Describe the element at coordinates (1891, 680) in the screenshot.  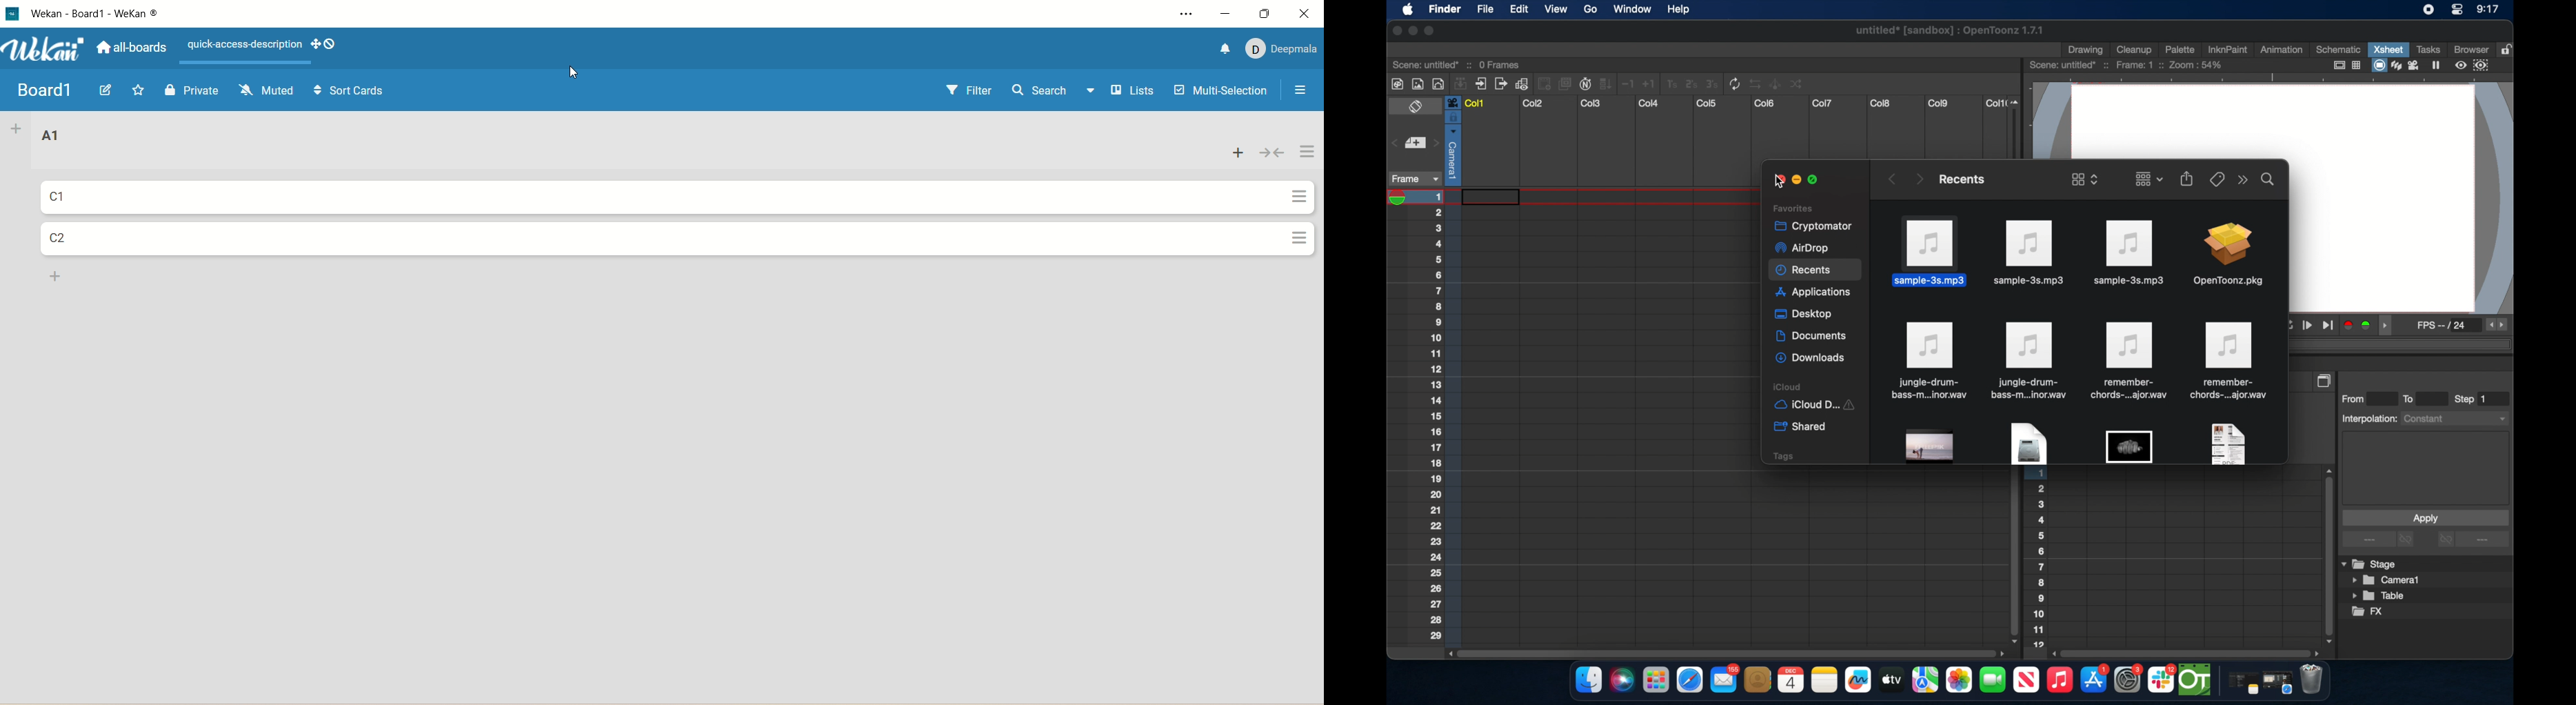
I see `apple tv` at that location.